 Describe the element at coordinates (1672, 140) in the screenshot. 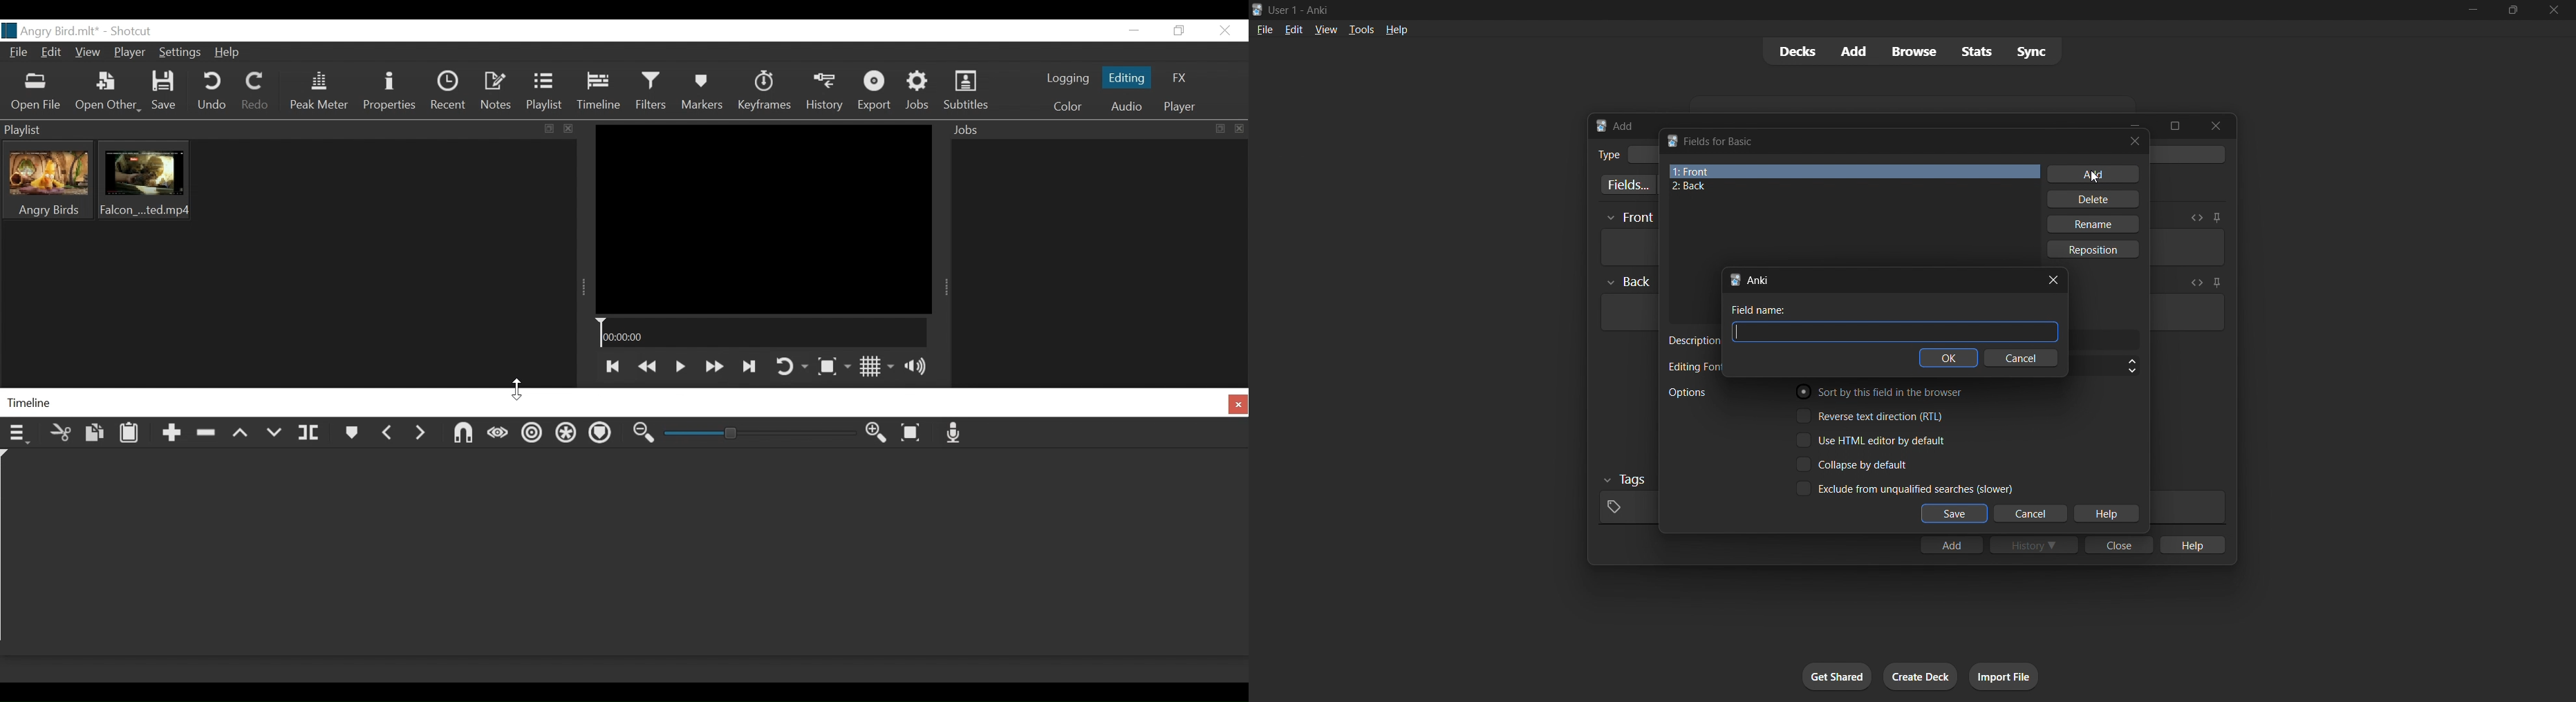

I see `Anki logo` at that location.